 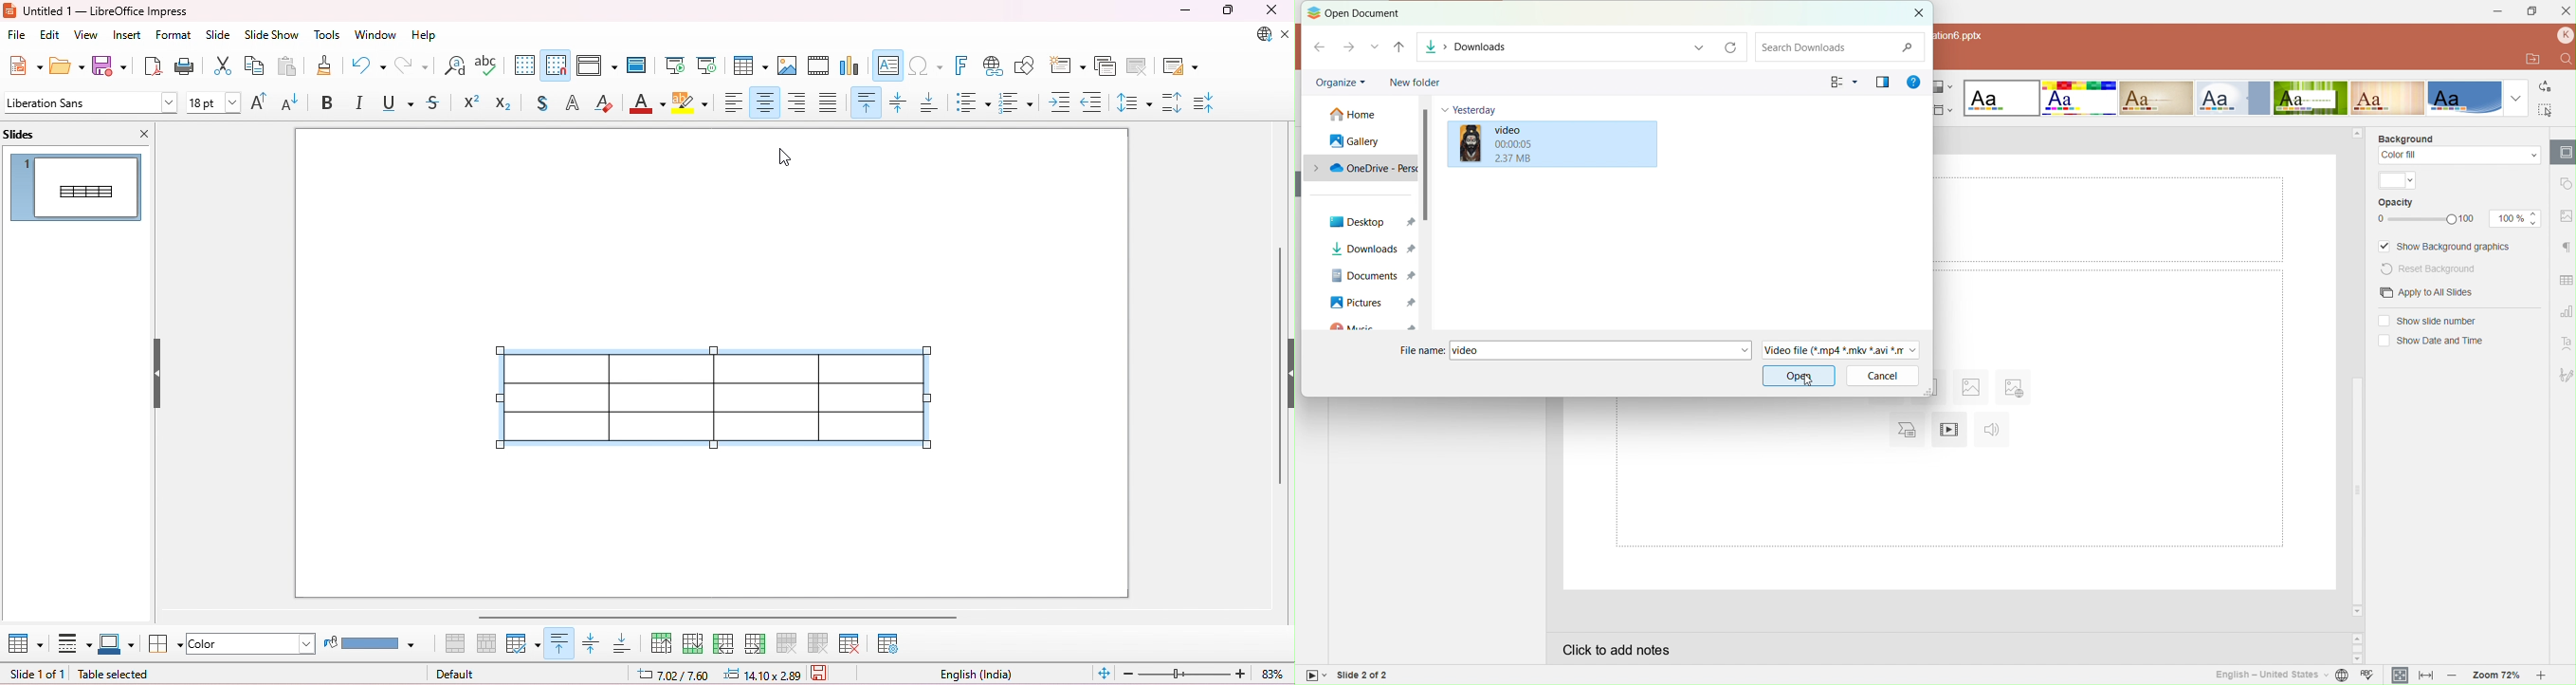 I want to click on slide 1 of 1, so click(x=38, y=675).